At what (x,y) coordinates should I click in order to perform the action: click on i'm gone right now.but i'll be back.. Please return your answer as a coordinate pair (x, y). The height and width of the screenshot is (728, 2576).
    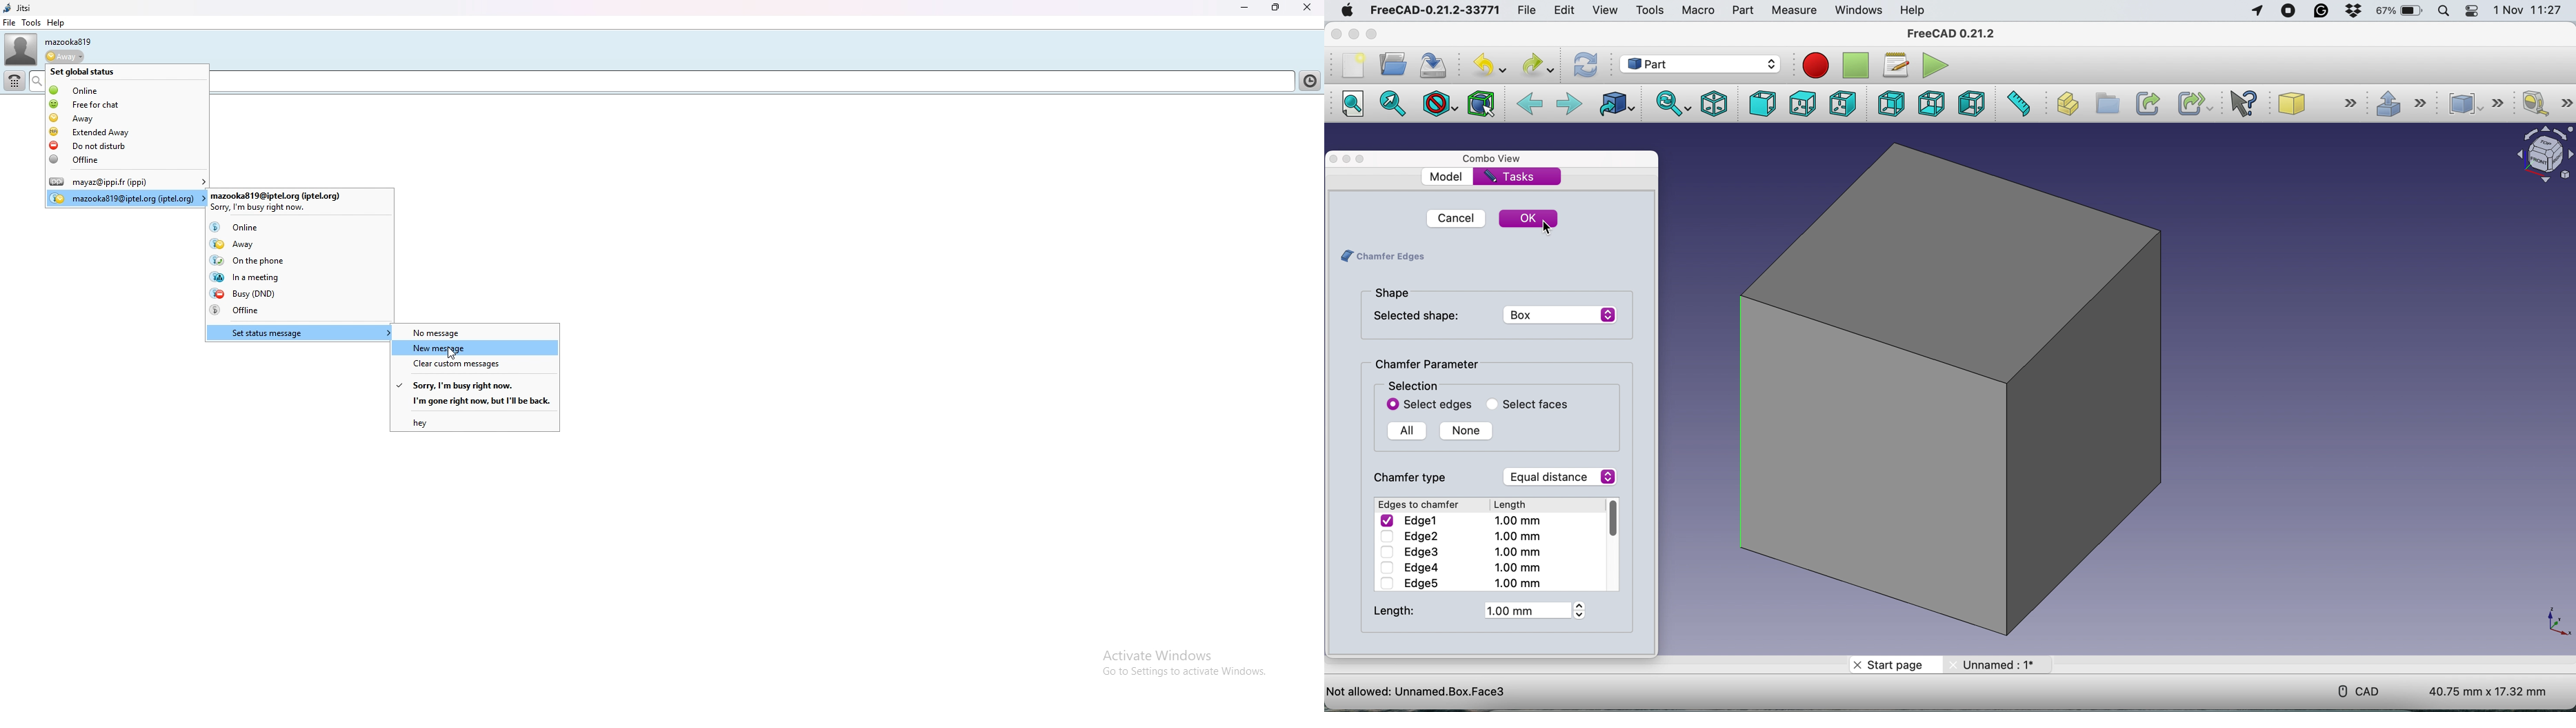
    Looking at the image, I should click on (475, 402).